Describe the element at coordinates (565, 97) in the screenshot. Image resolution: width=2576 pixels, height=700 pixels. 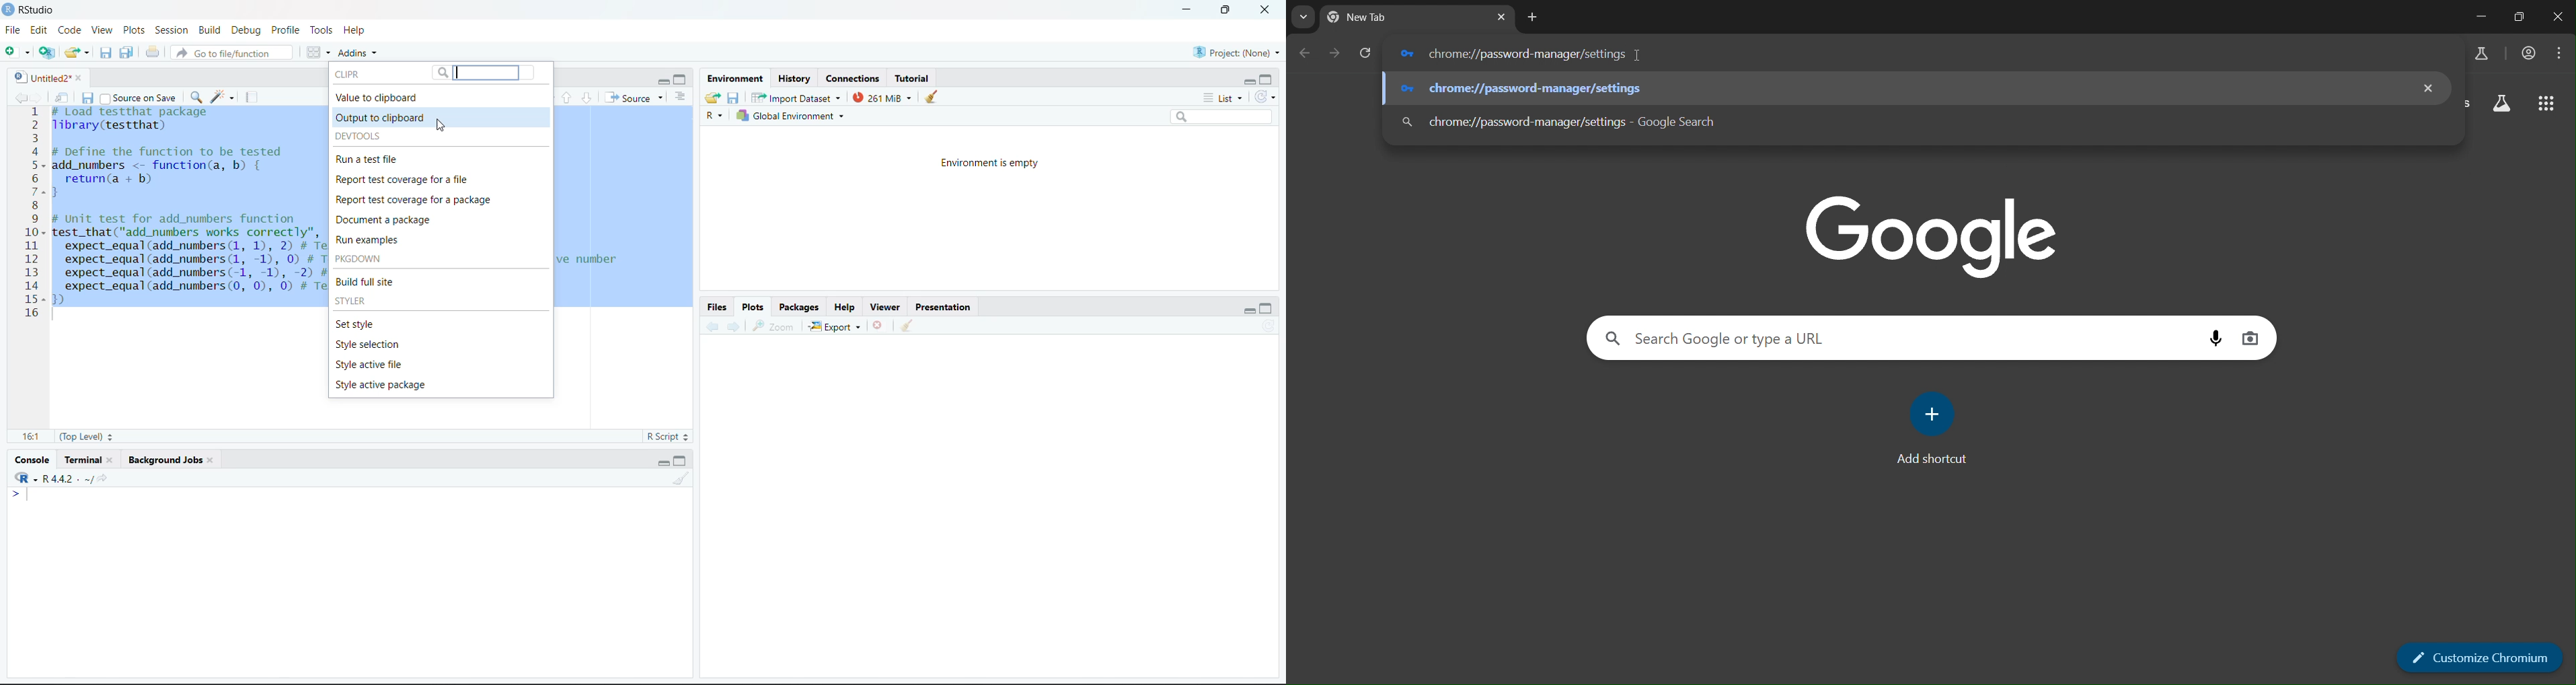
I see `Go to previous section` at that location.